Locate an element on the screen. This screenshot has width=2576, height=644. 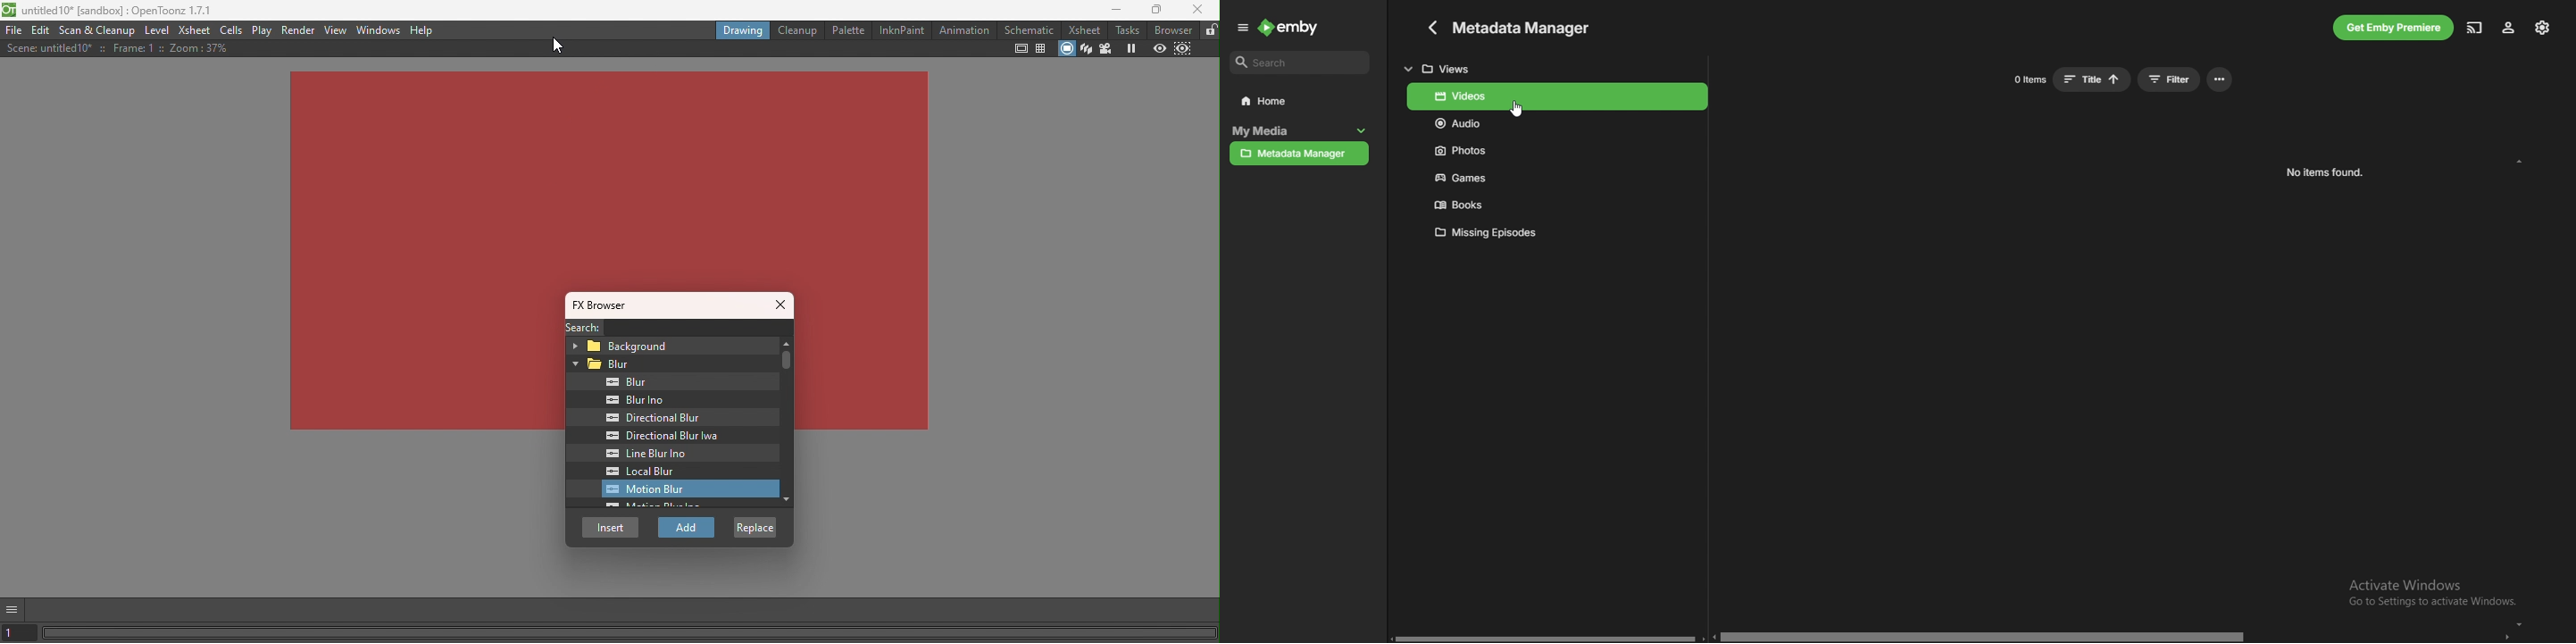
Set the current frame is located at coordinates (19, 634).